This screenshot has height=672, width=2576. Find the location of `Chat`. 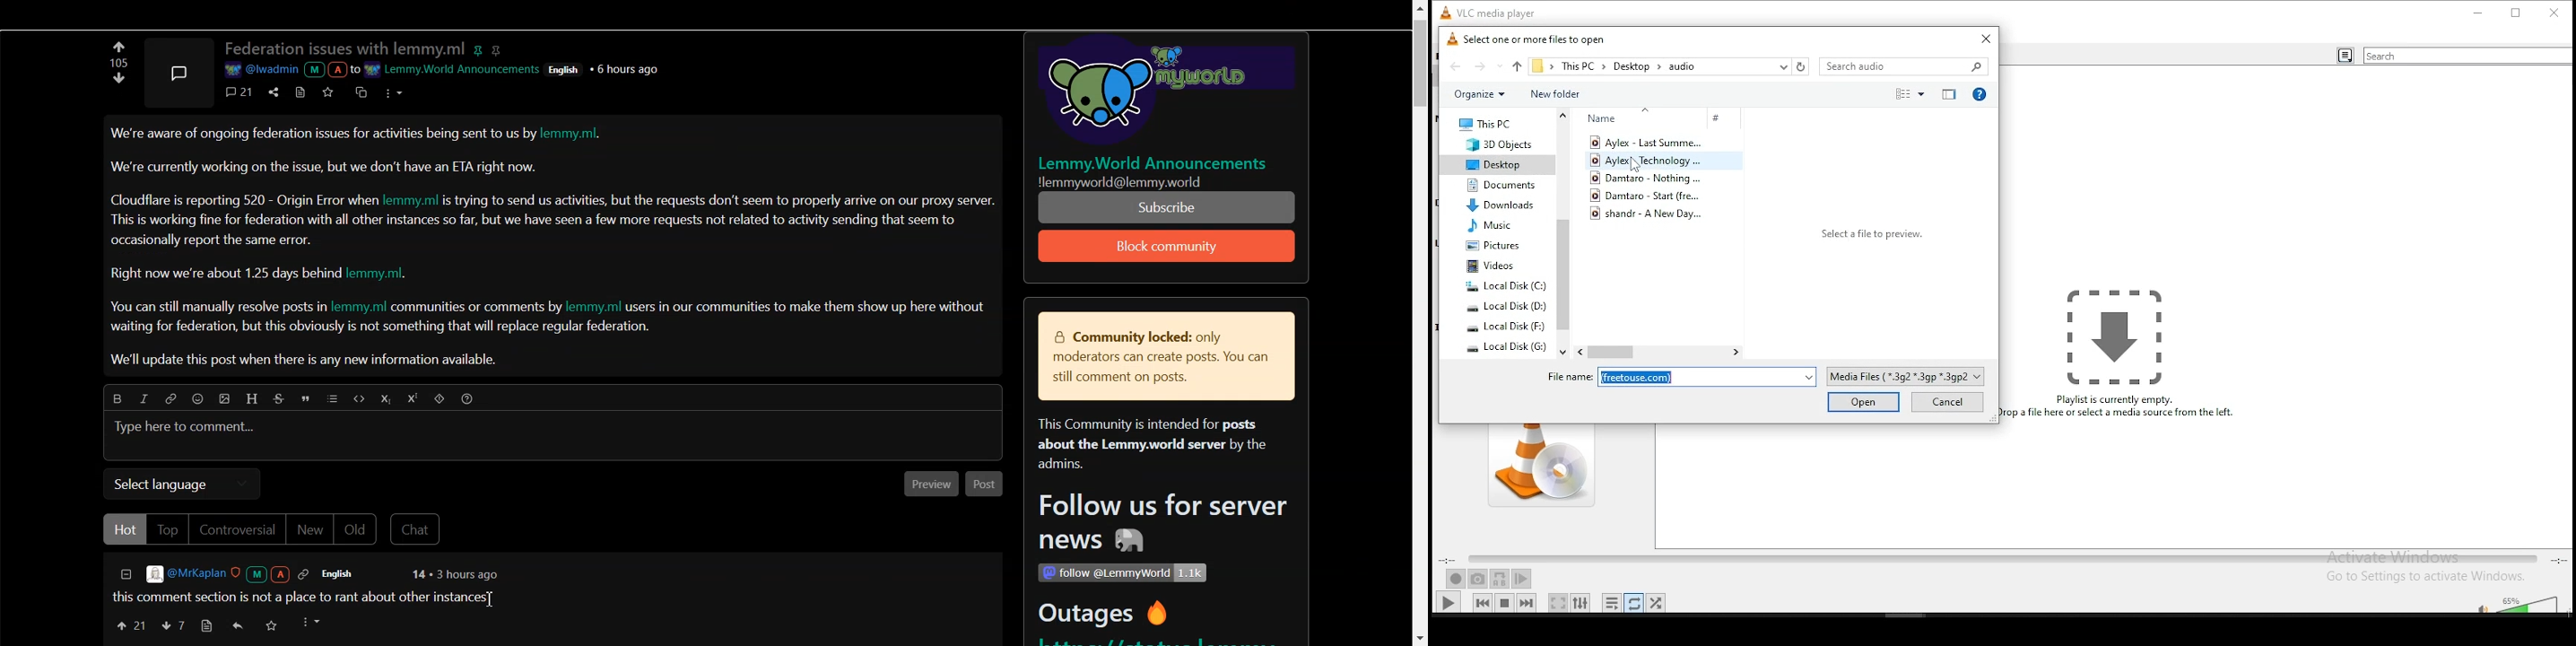

Chat is located at coordinates (418, 530).